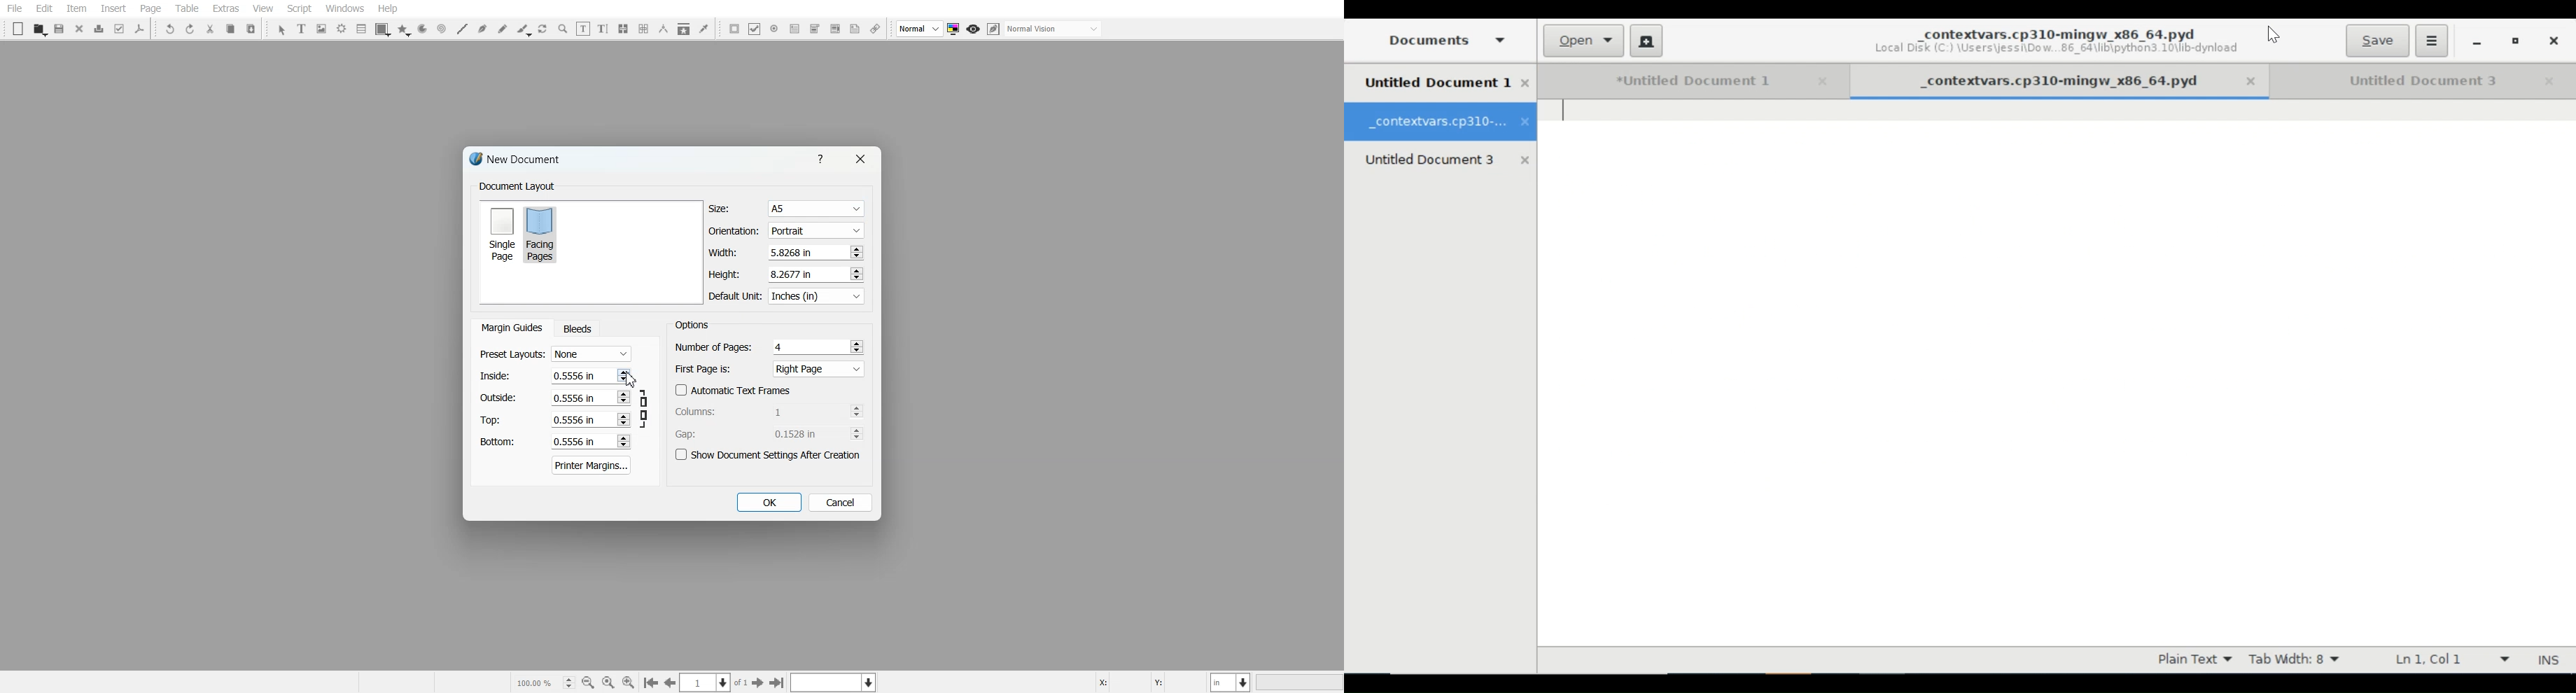  Describe the element at coordinates (572, 397) in the screenshot. I see `0.5556 in` at that location.